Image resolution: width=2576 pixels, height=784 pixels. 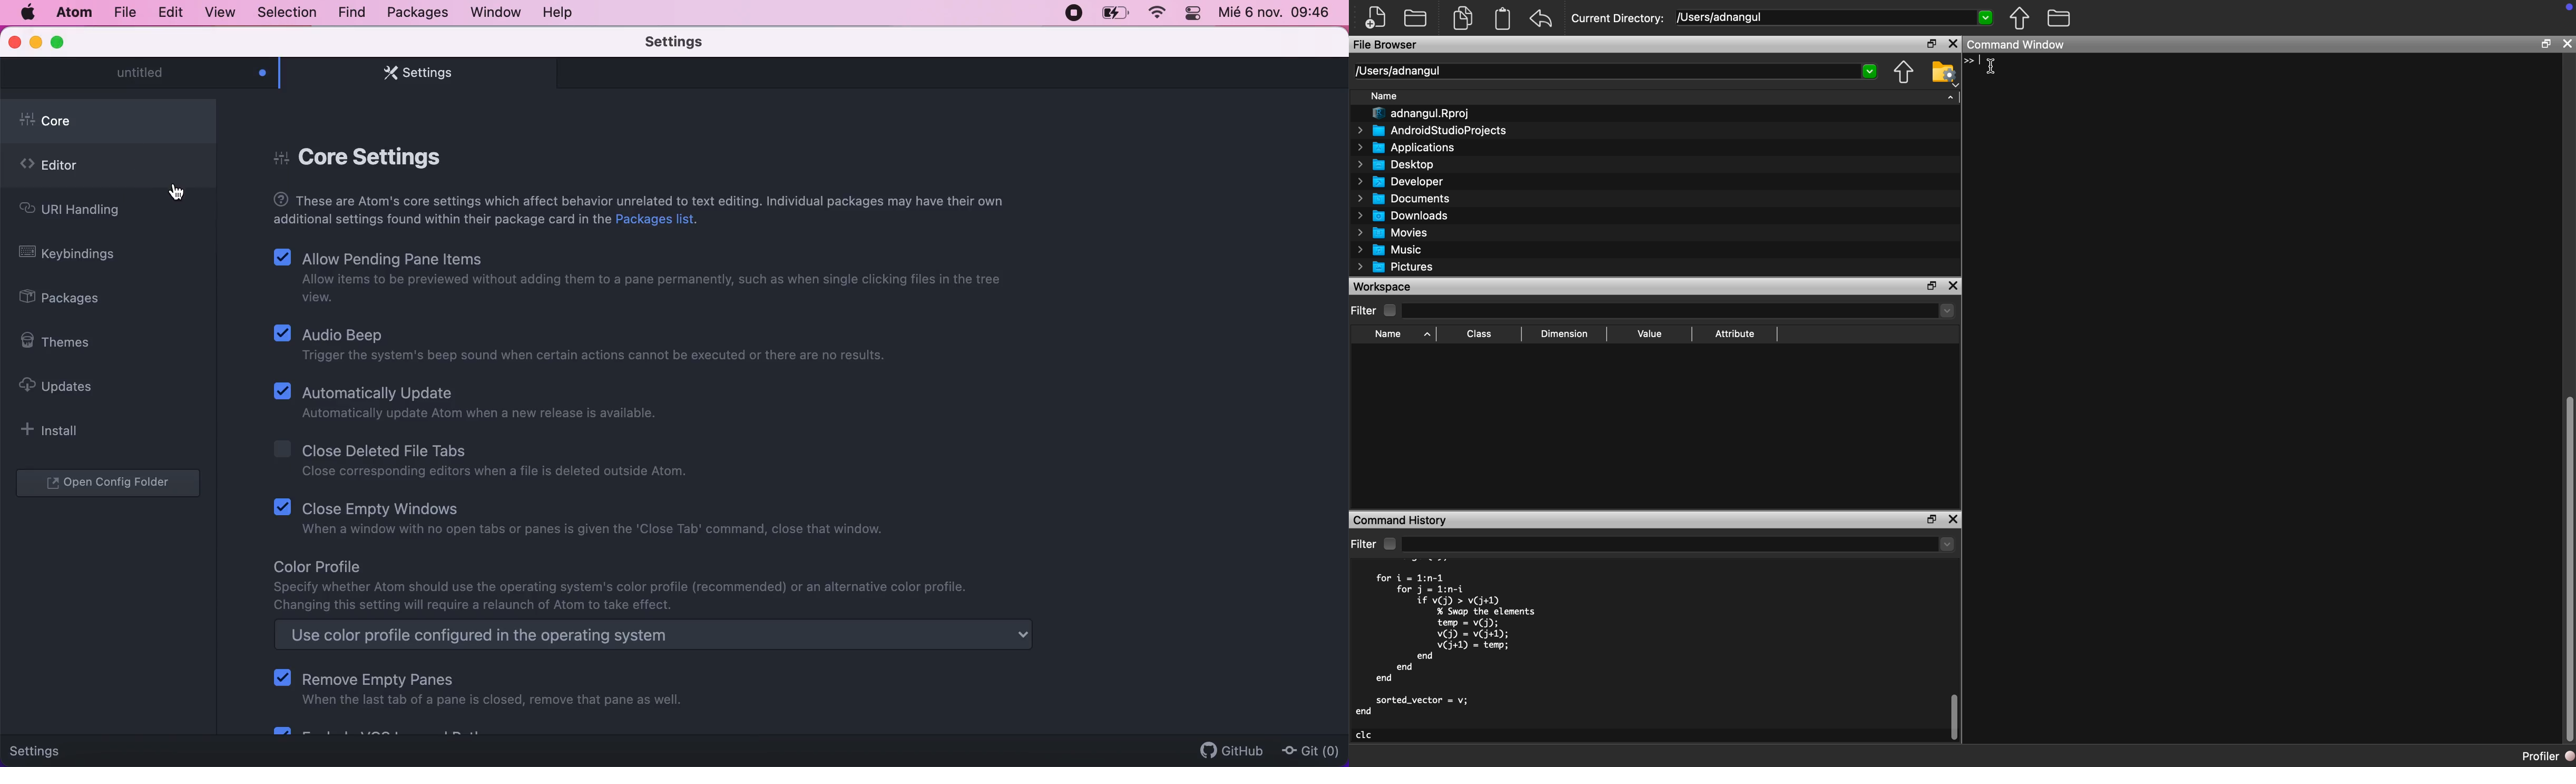 What do you see at coordinates (1236, 750) in the screenshot?
I see `github` at bounding box center [1236, 750].